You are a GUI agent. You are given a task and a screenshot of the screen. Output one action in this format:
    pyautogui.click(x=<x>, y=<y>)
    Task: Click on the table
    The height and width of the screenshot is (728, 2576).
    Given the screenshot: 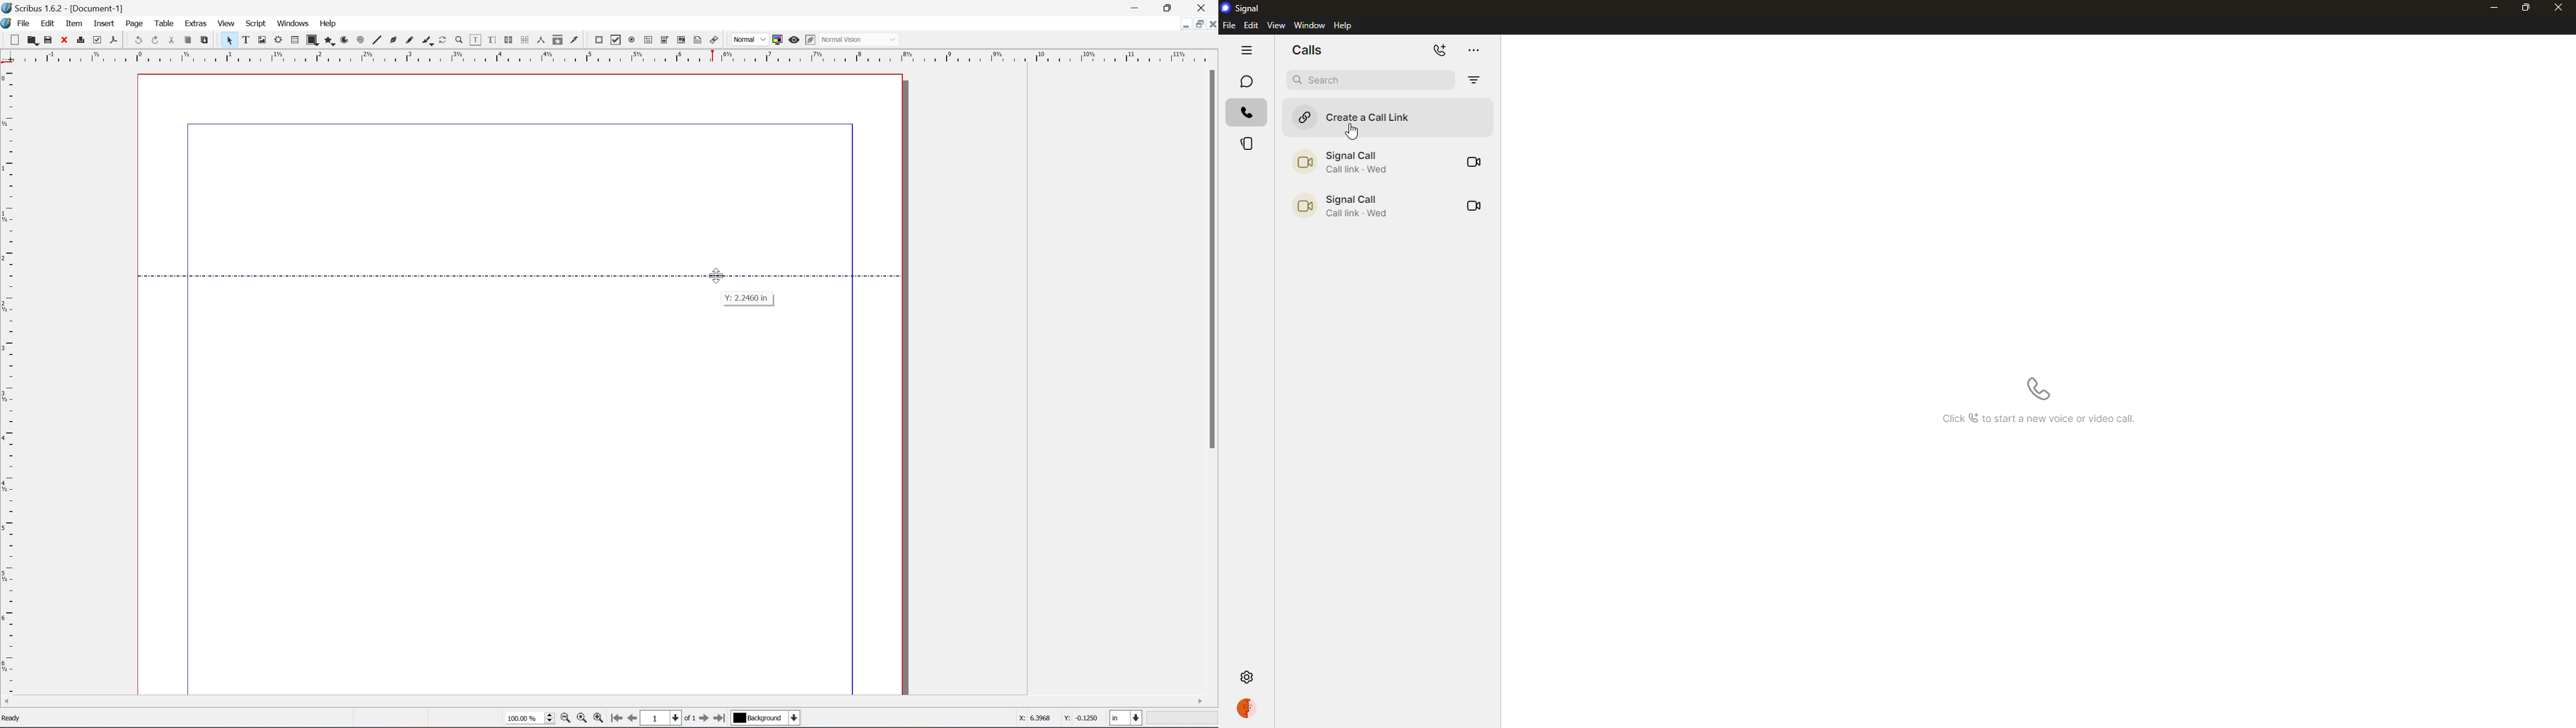 What is the action you would take?
    pyautogui.click(x=163, y=20)
    